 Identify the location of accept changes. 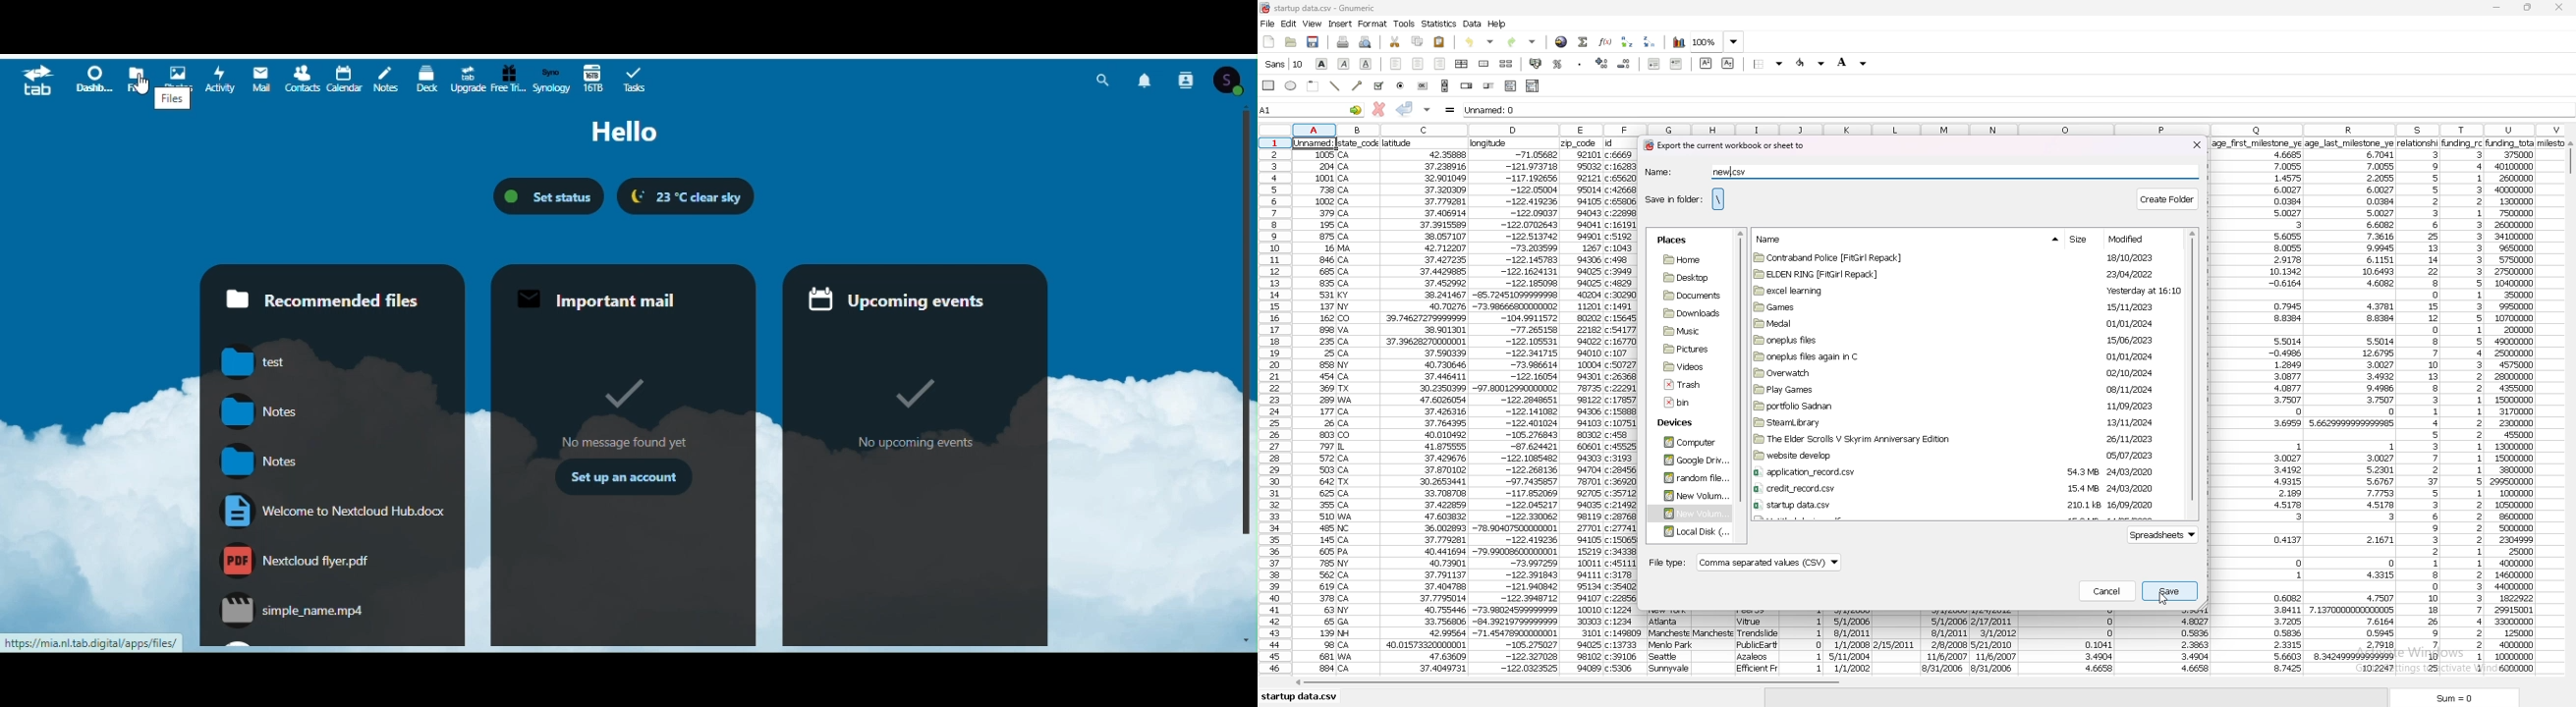
(1405, 108).